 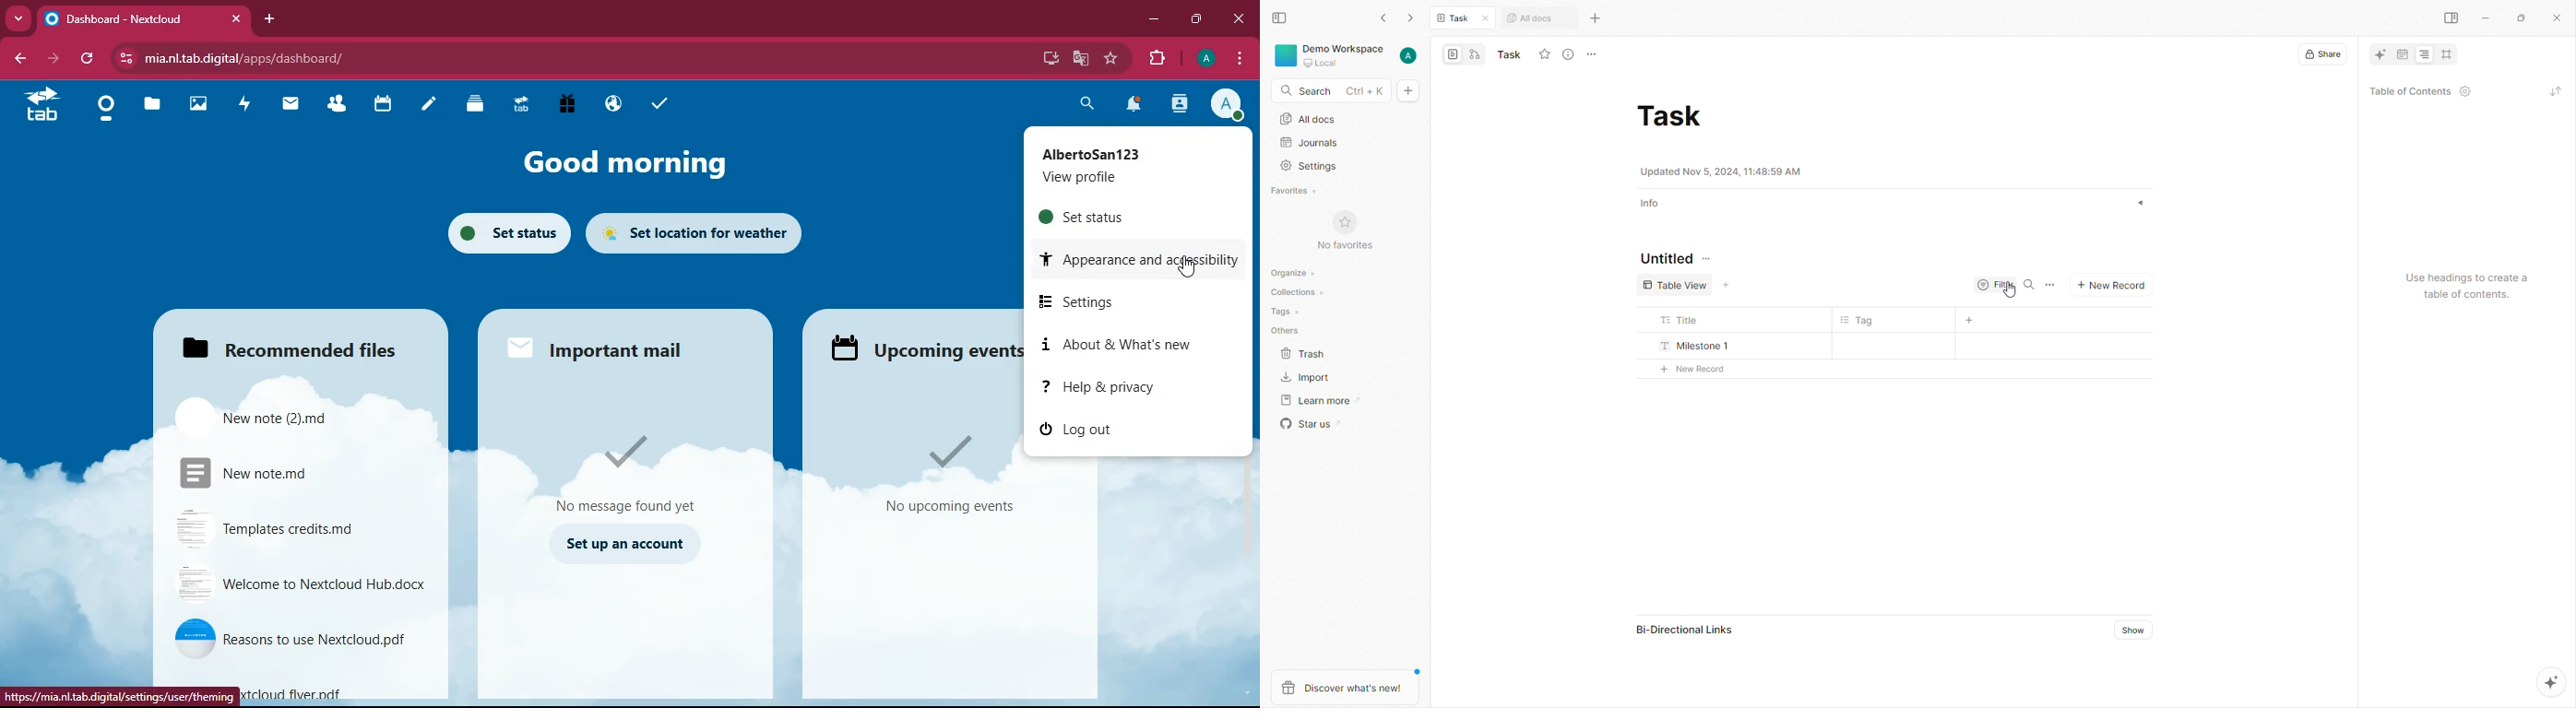 I want to click on events, so click(x=919, y=345).